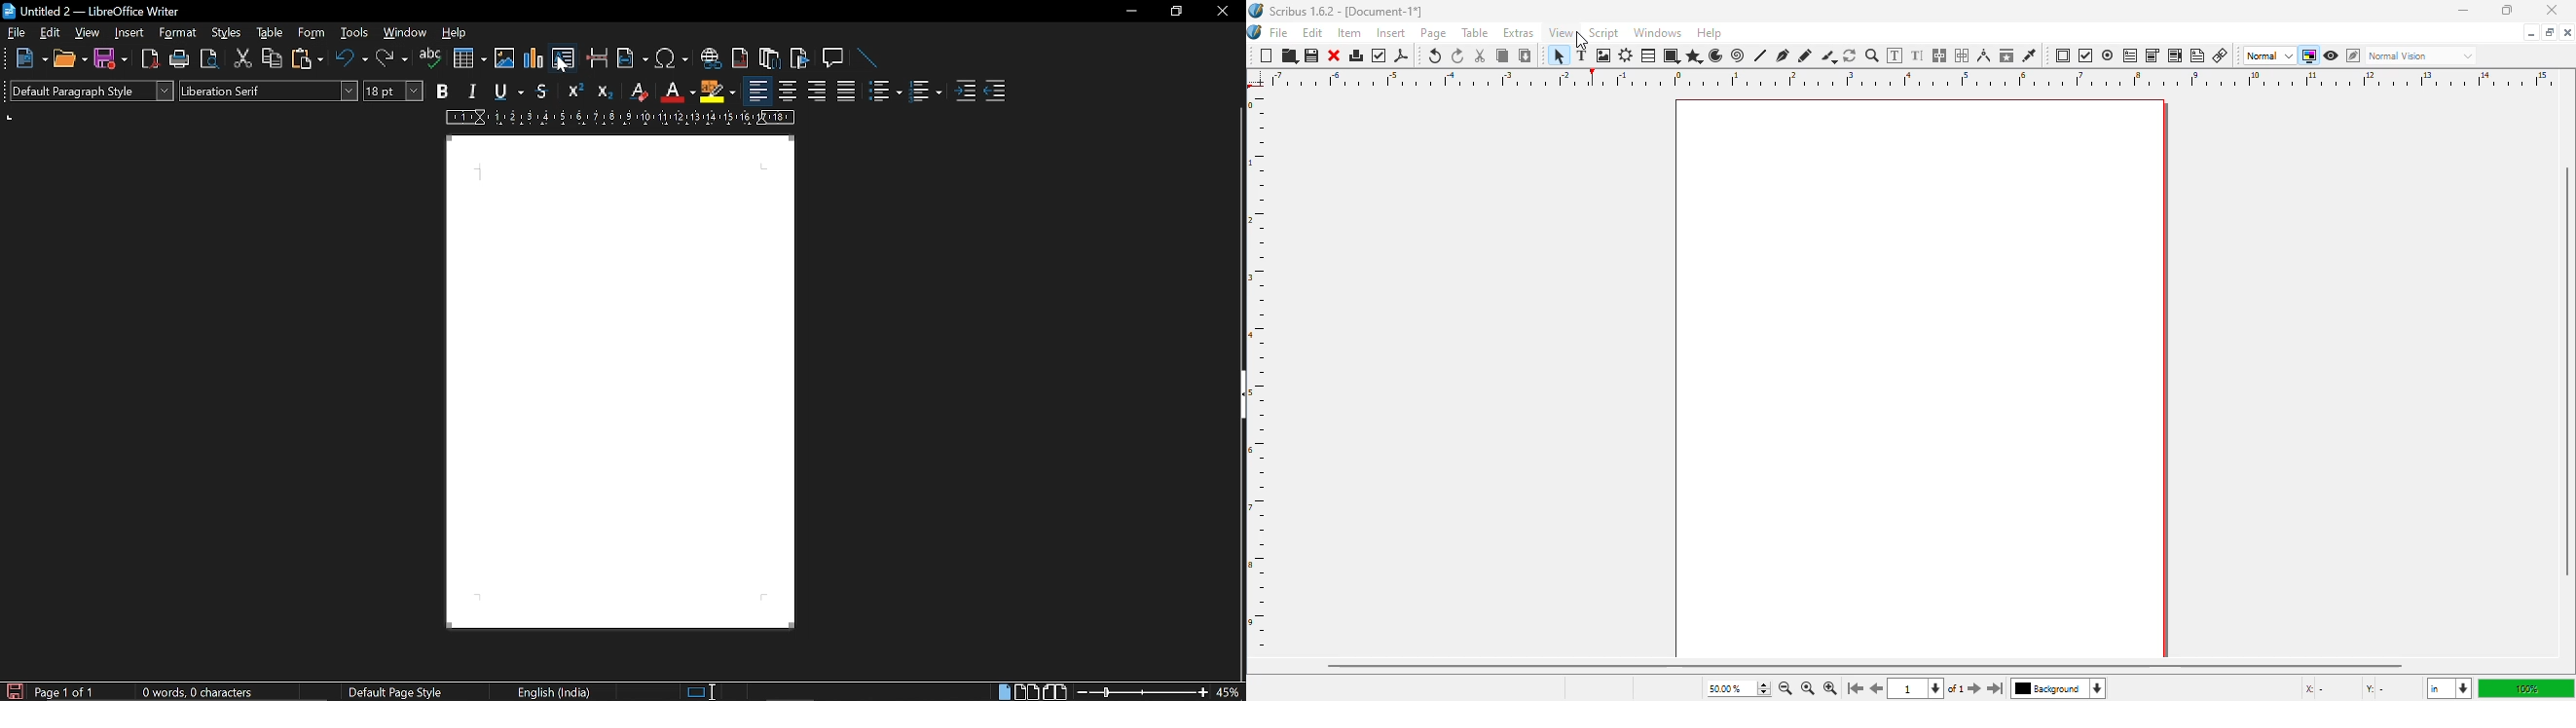  Describe the element at coordinates (1391, 32) in the screenshot. I see `insert` at that location.